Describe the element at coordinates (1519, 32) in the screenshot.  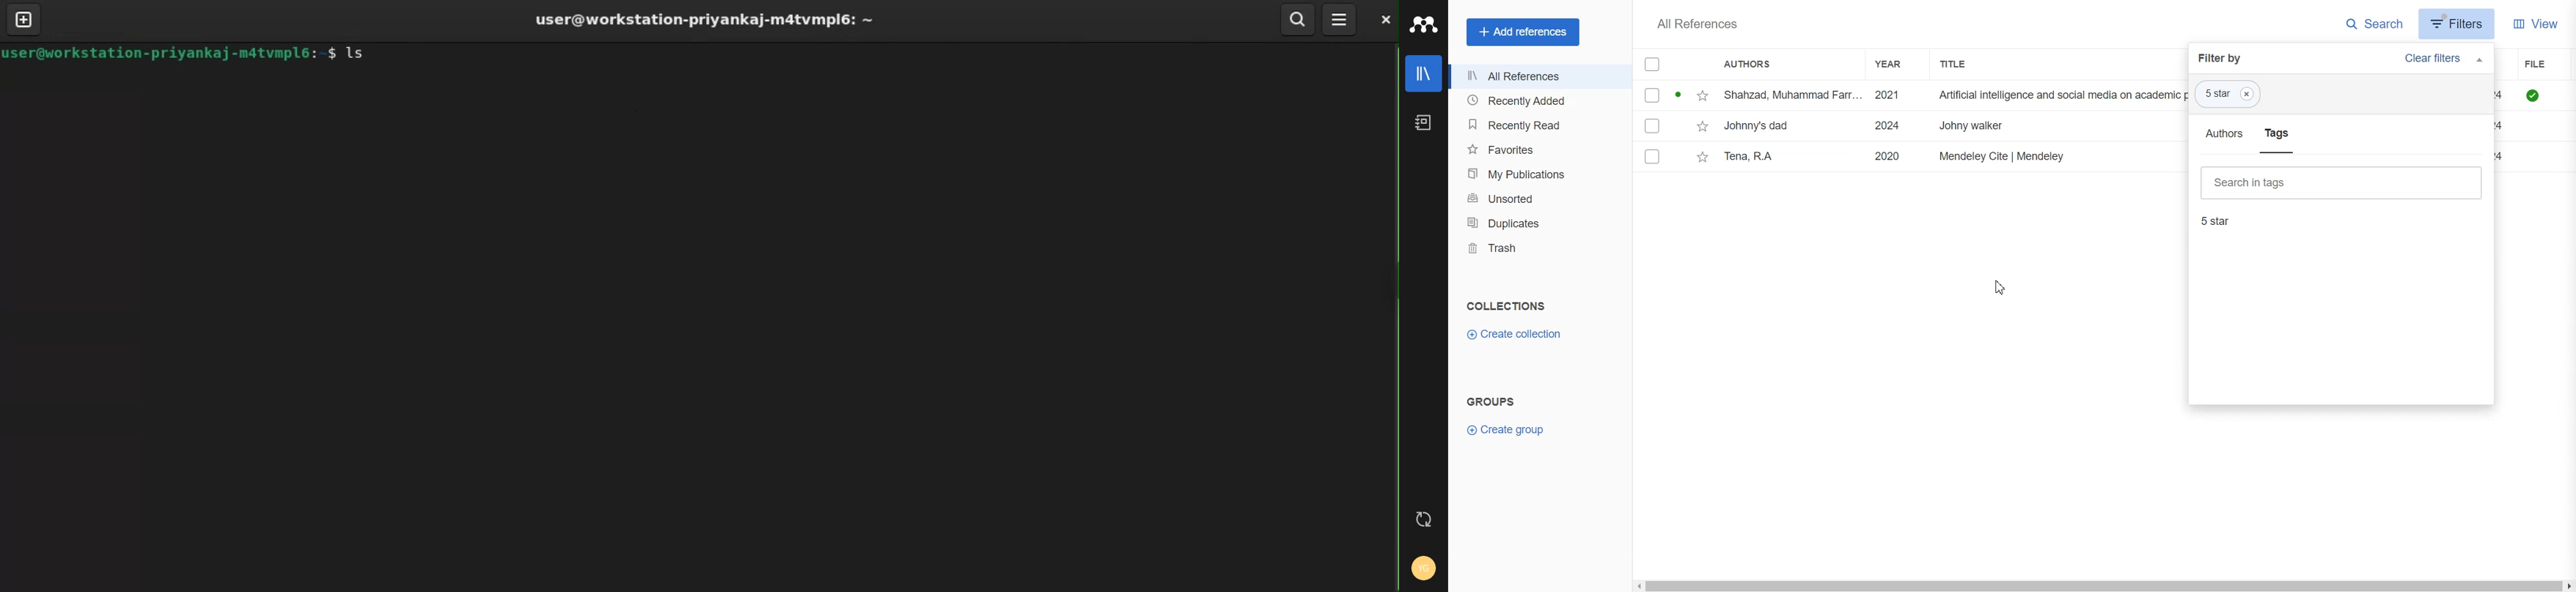
I see `Add references` at that location.